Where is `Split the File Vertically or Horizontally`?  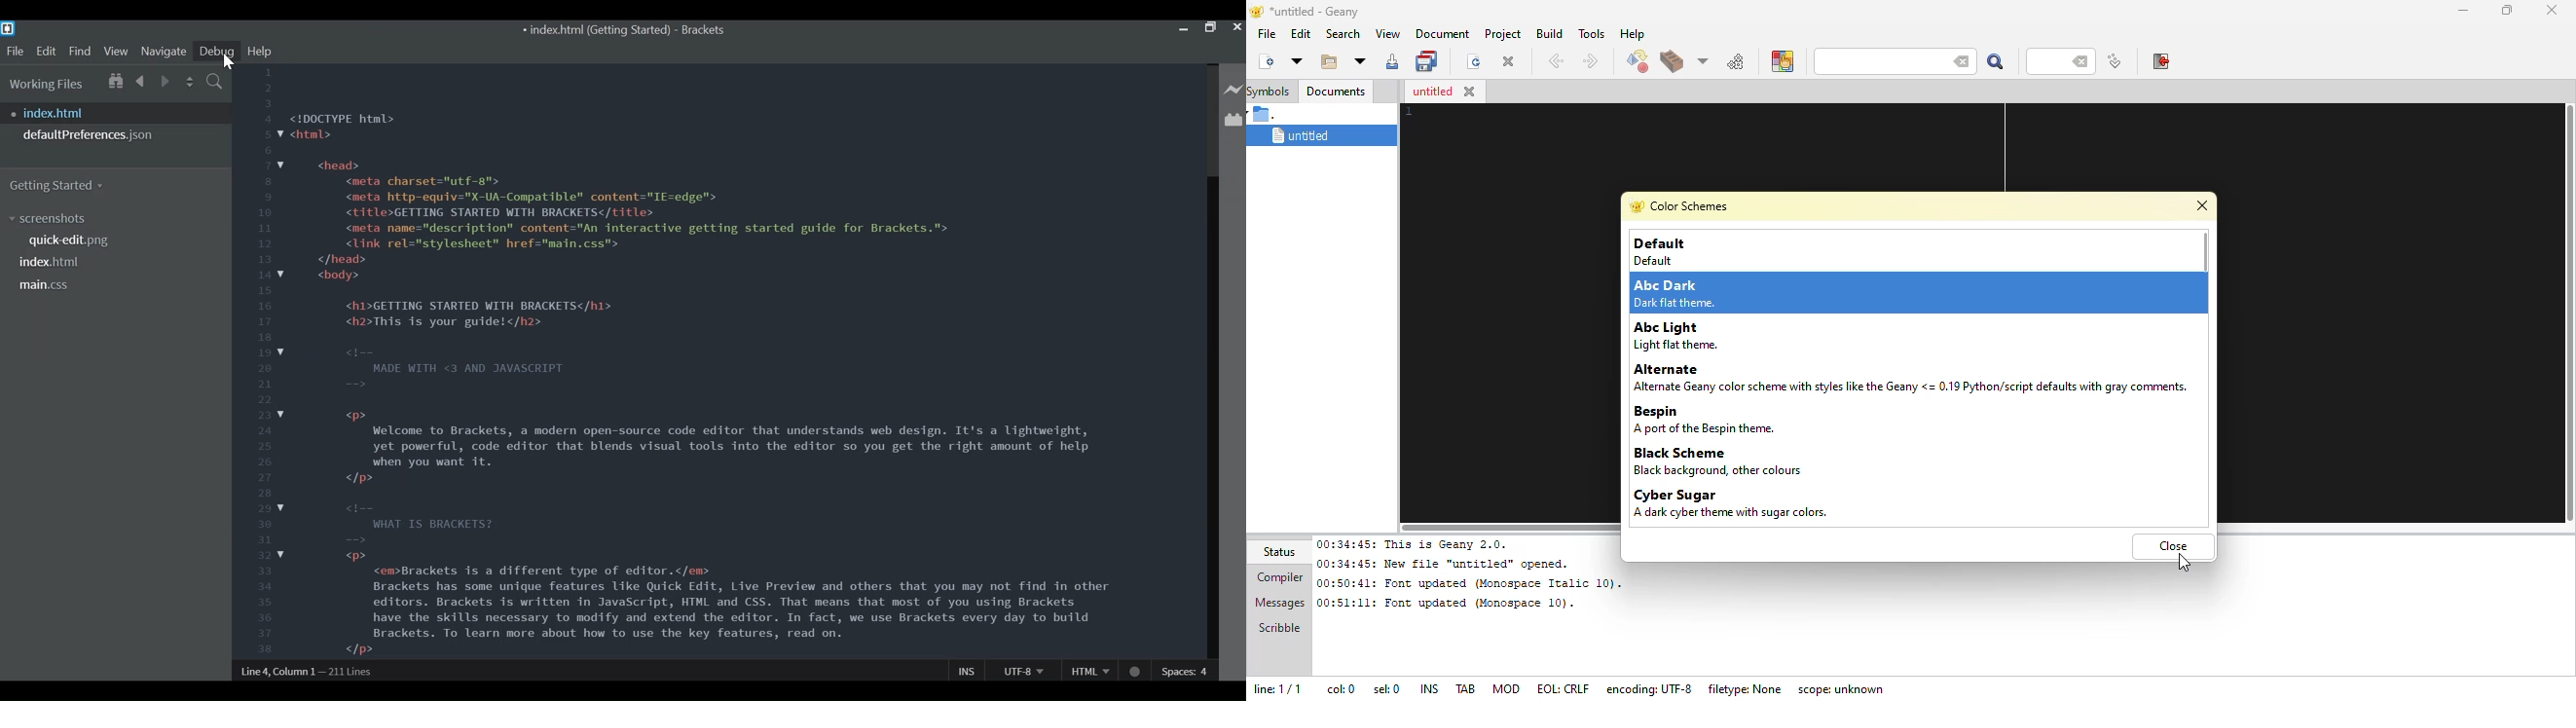 Split the File Vertically or Horizontally is located at coordinates (190, 82).